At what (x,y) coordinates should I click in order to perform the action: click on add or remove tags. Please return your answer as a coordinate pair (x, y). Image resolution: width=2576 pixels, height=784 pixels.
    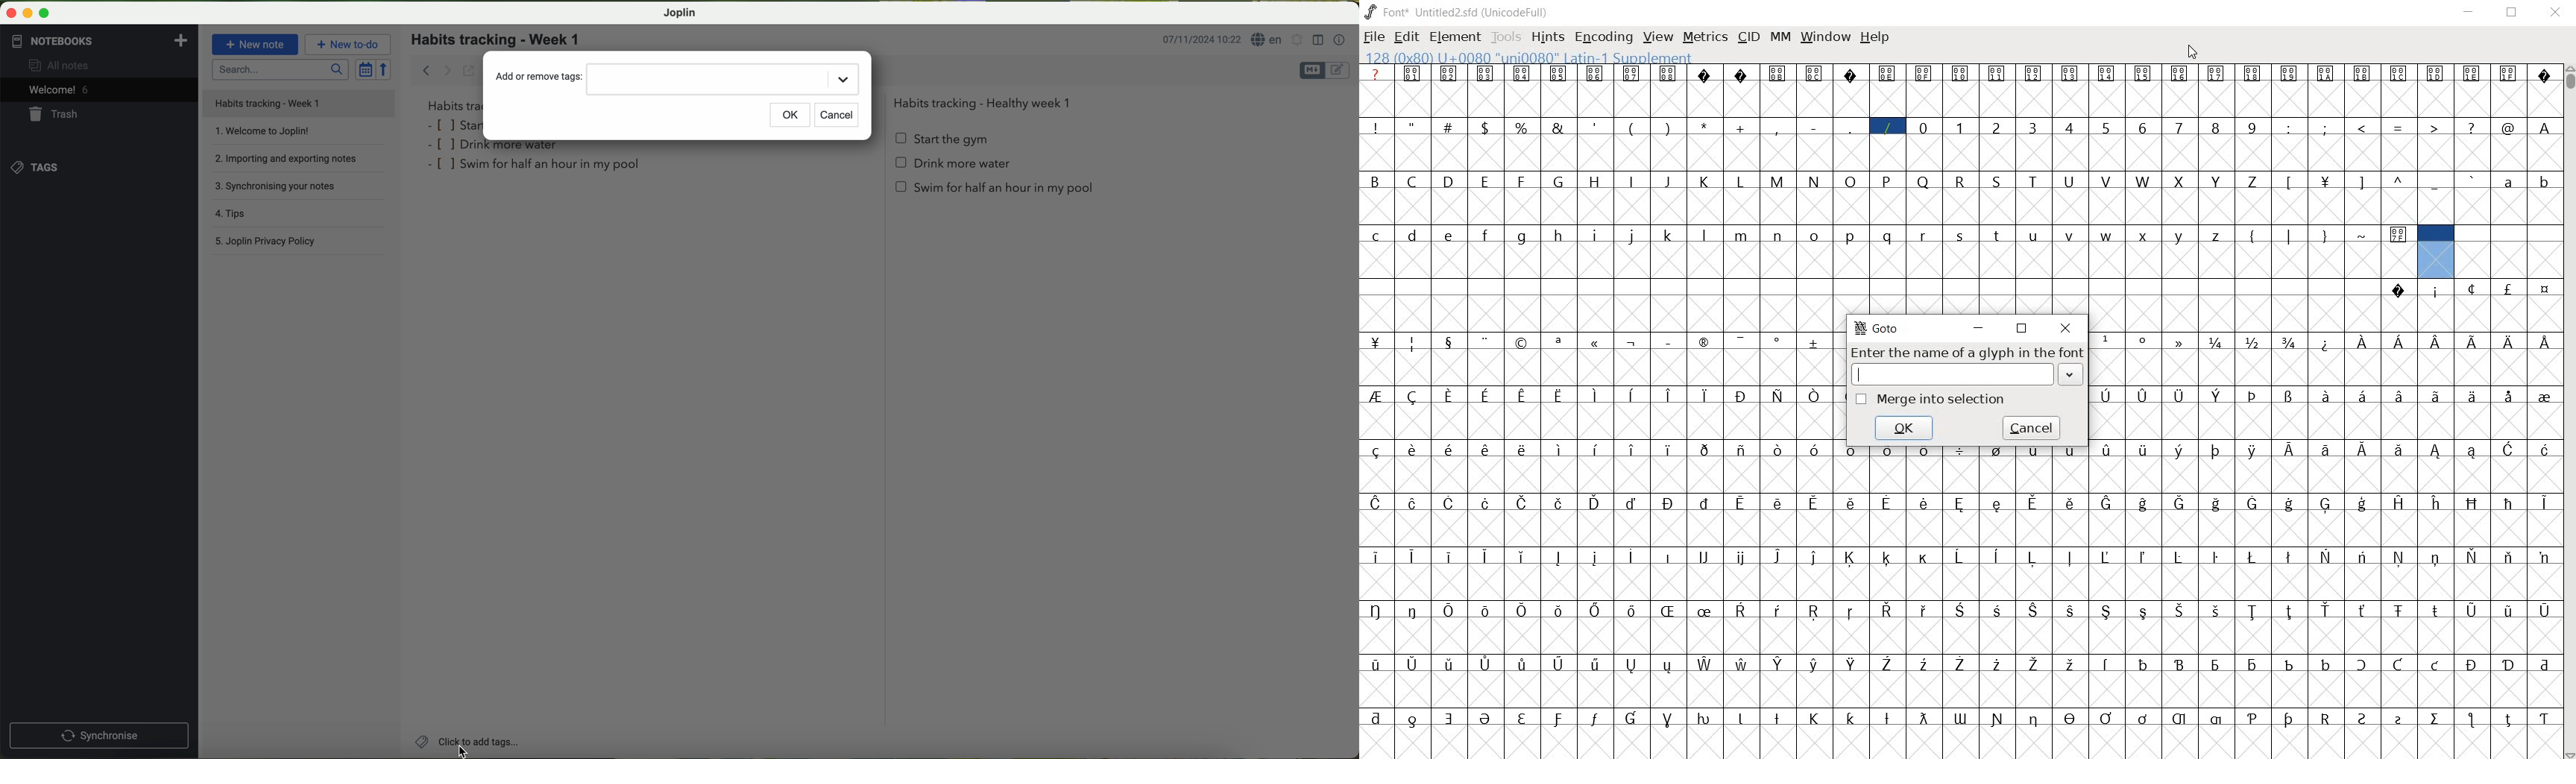
    Looking at the image, I should click on (681, 78).